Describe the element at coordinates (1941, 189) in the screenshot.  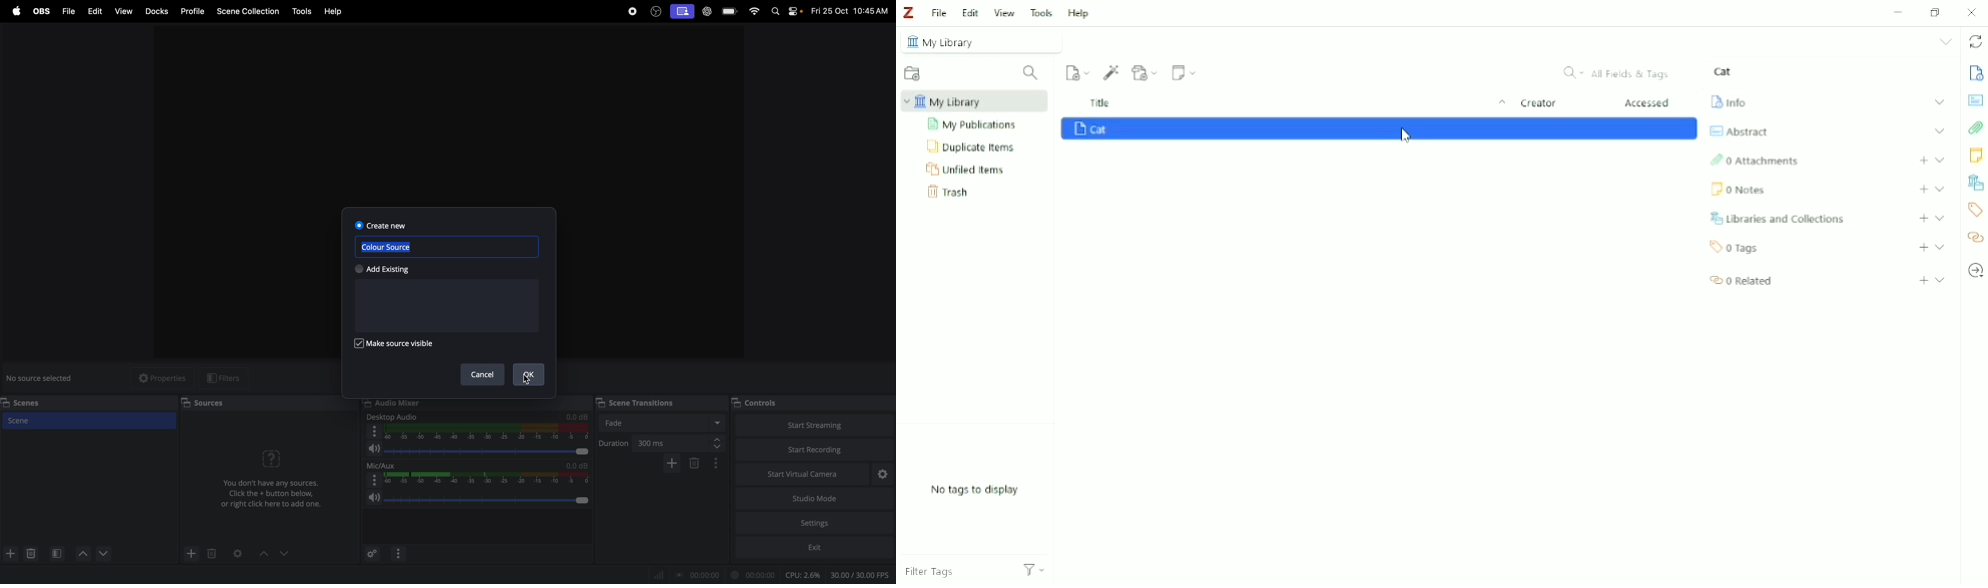
I see `Expand section` at that location.